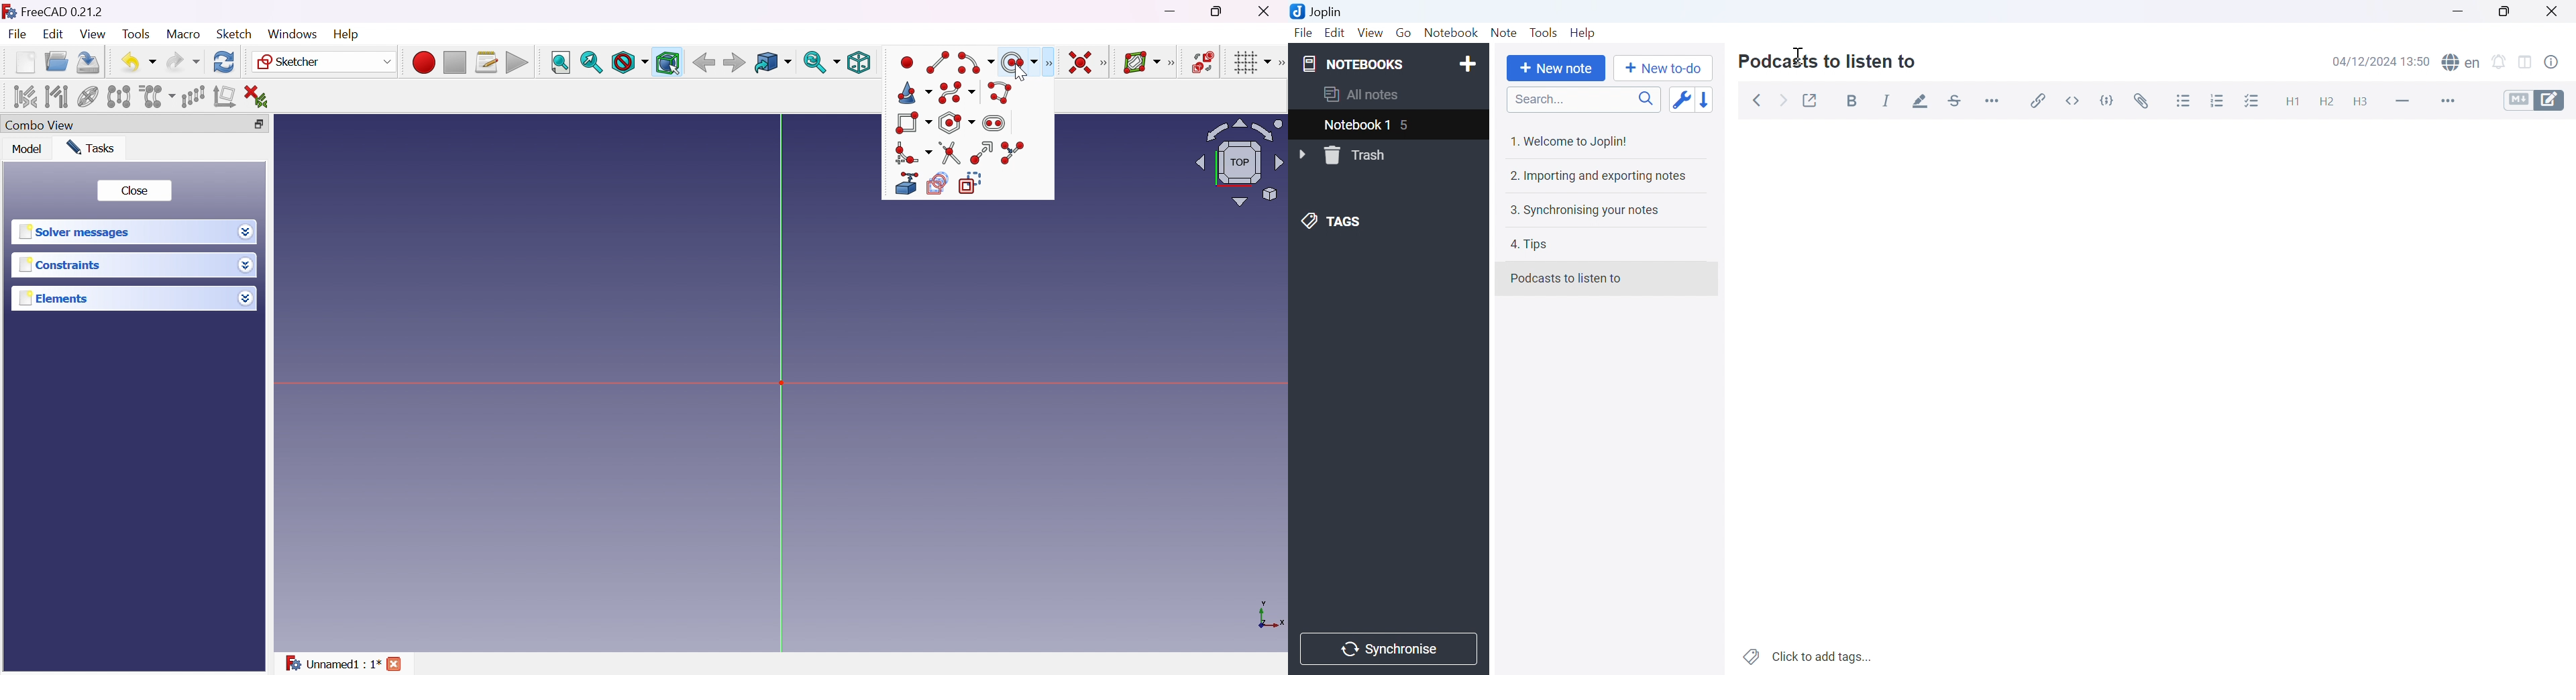 This screenshot has width=2576, height=700. I want to click on Toggle sort order field, so click(1680, 100).